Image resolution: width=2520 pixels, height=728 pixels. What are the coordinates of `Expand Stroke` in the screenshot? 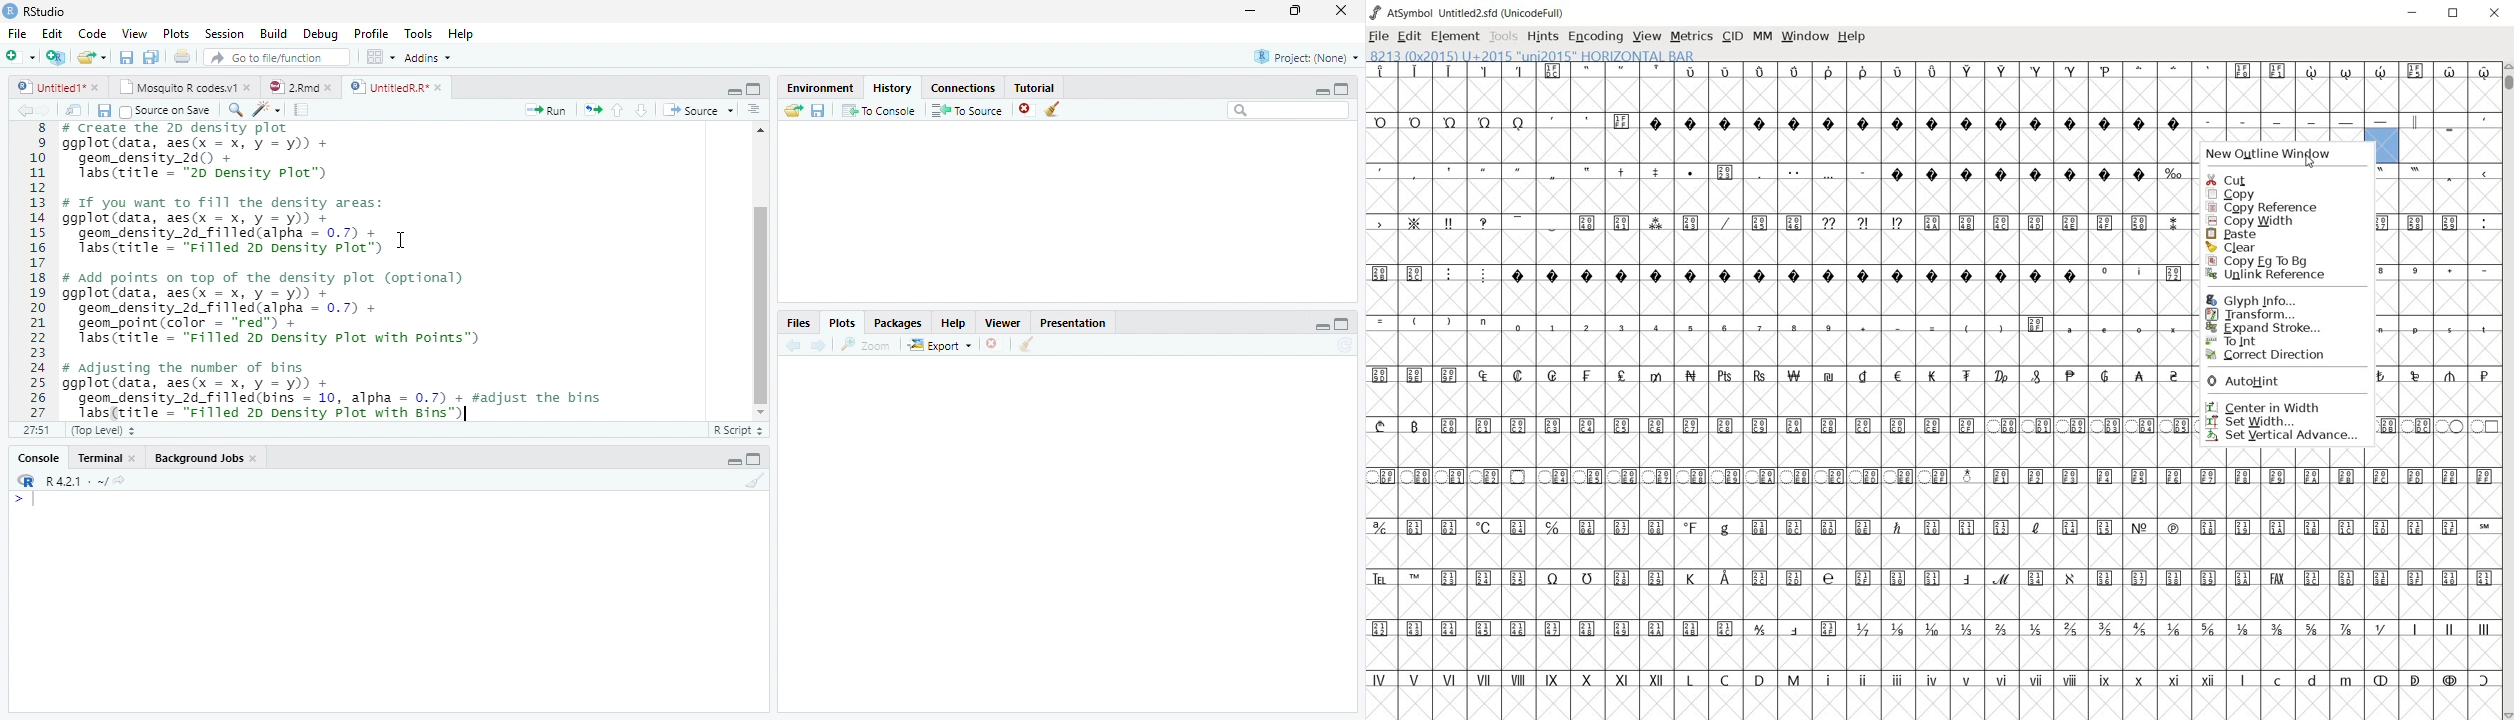 It's located at (2270, 328).